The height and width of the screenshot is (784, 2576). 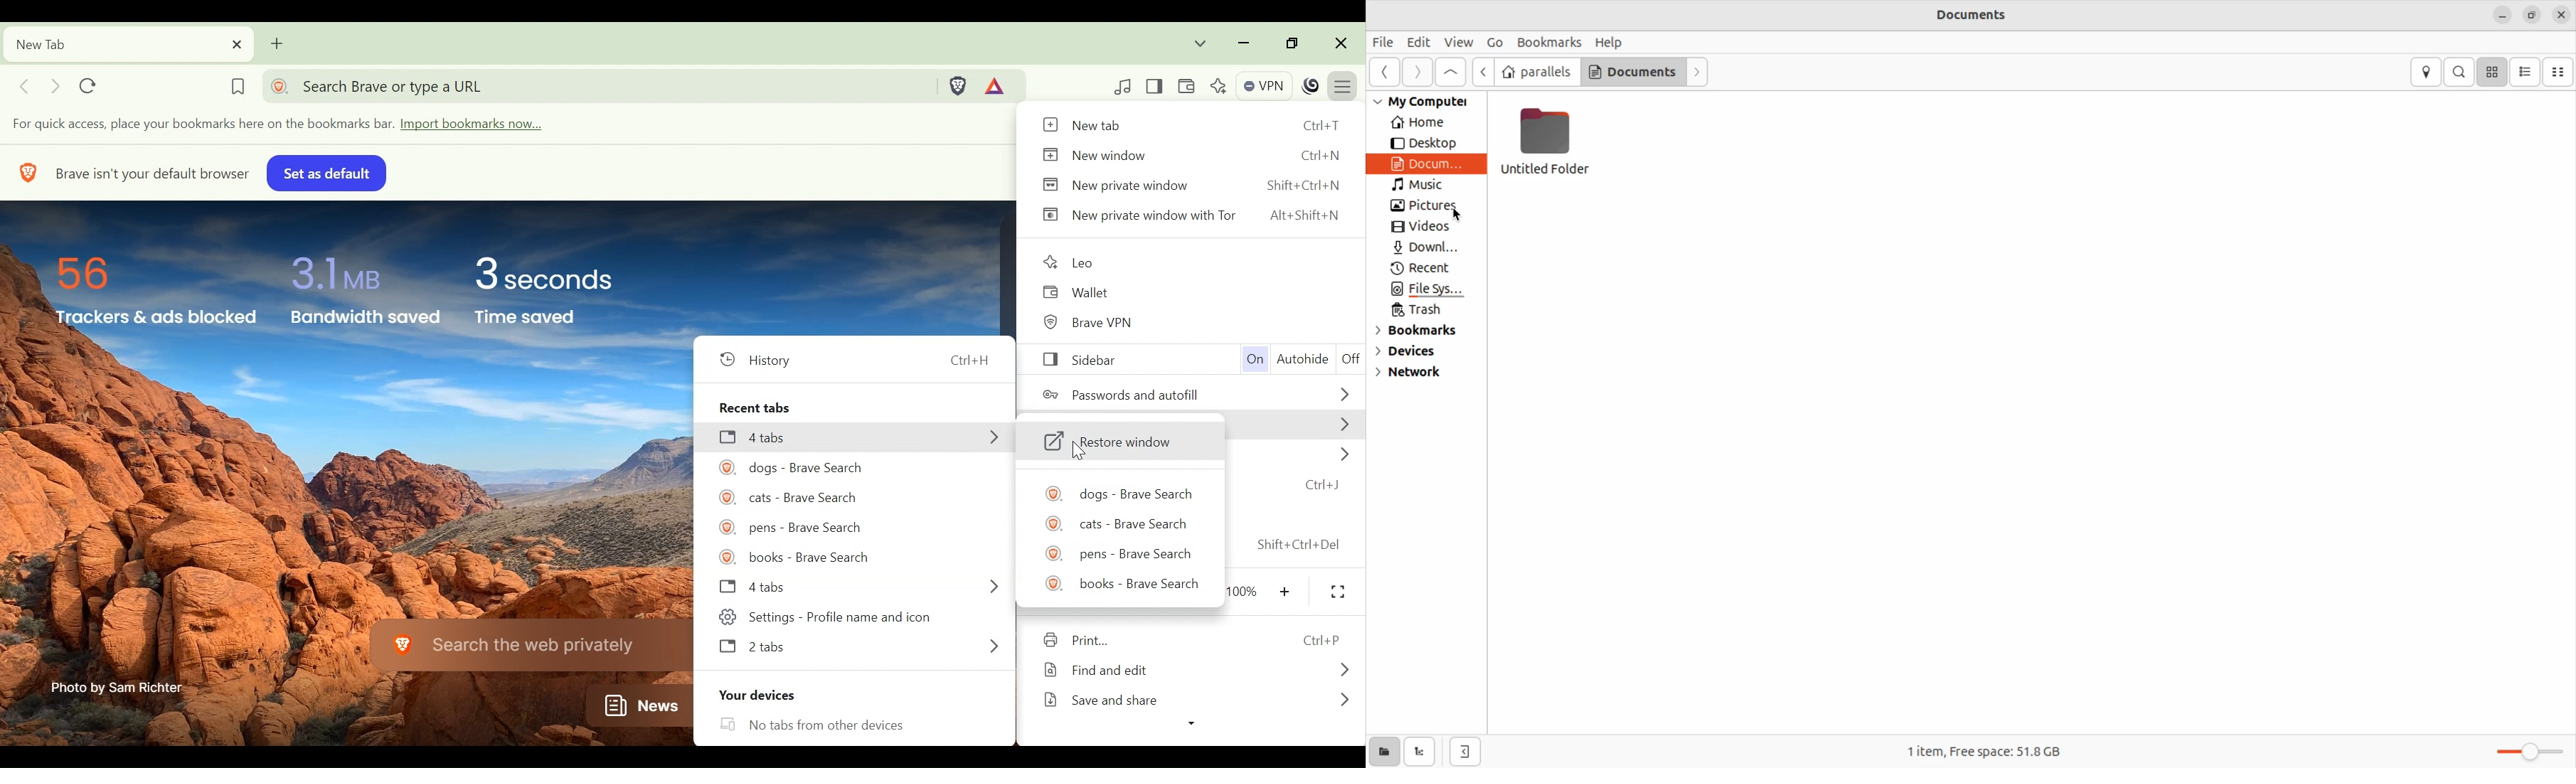 What do you see at coordinates (1420, 310) in the screenshot?
I see `Trash` at bounding box center [1420, 310].